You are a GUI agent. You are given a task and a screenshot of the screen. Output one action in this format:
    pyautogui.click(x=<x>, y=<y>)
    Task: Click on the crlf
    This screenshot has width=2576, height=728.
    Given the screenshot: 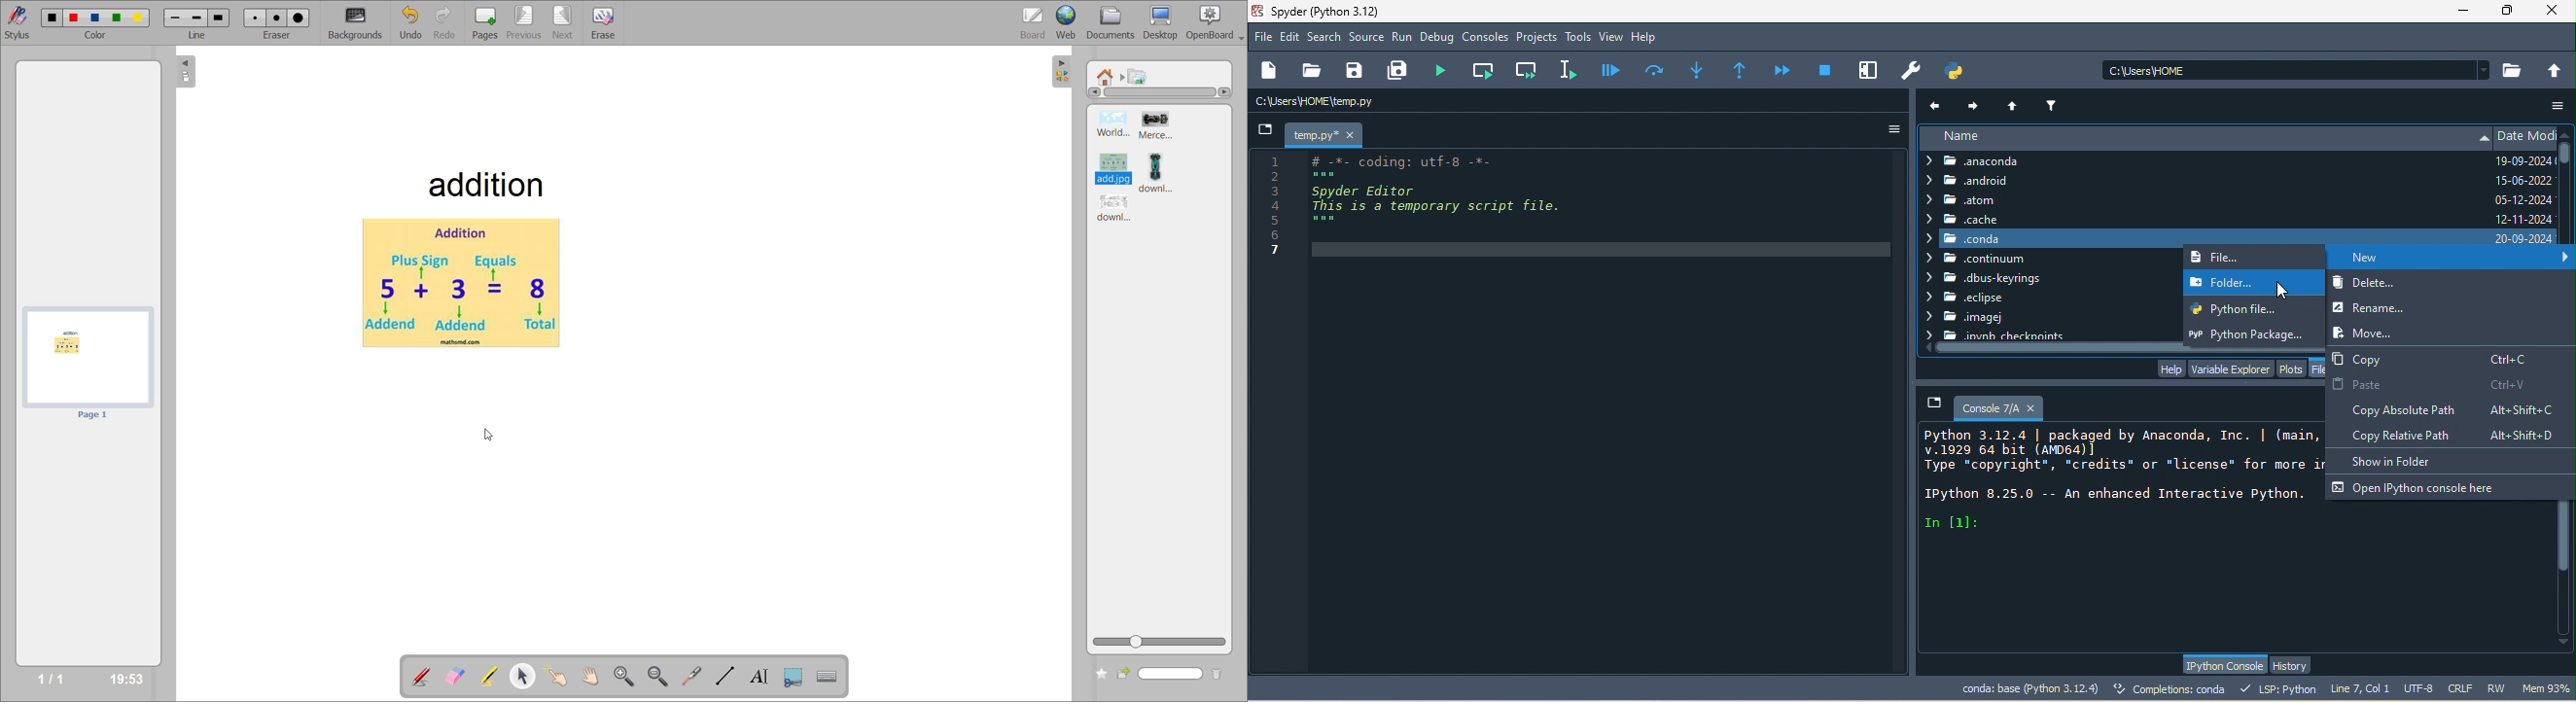 What is the action you would take?
    pyautogui.click(x=2463, y=689)
    